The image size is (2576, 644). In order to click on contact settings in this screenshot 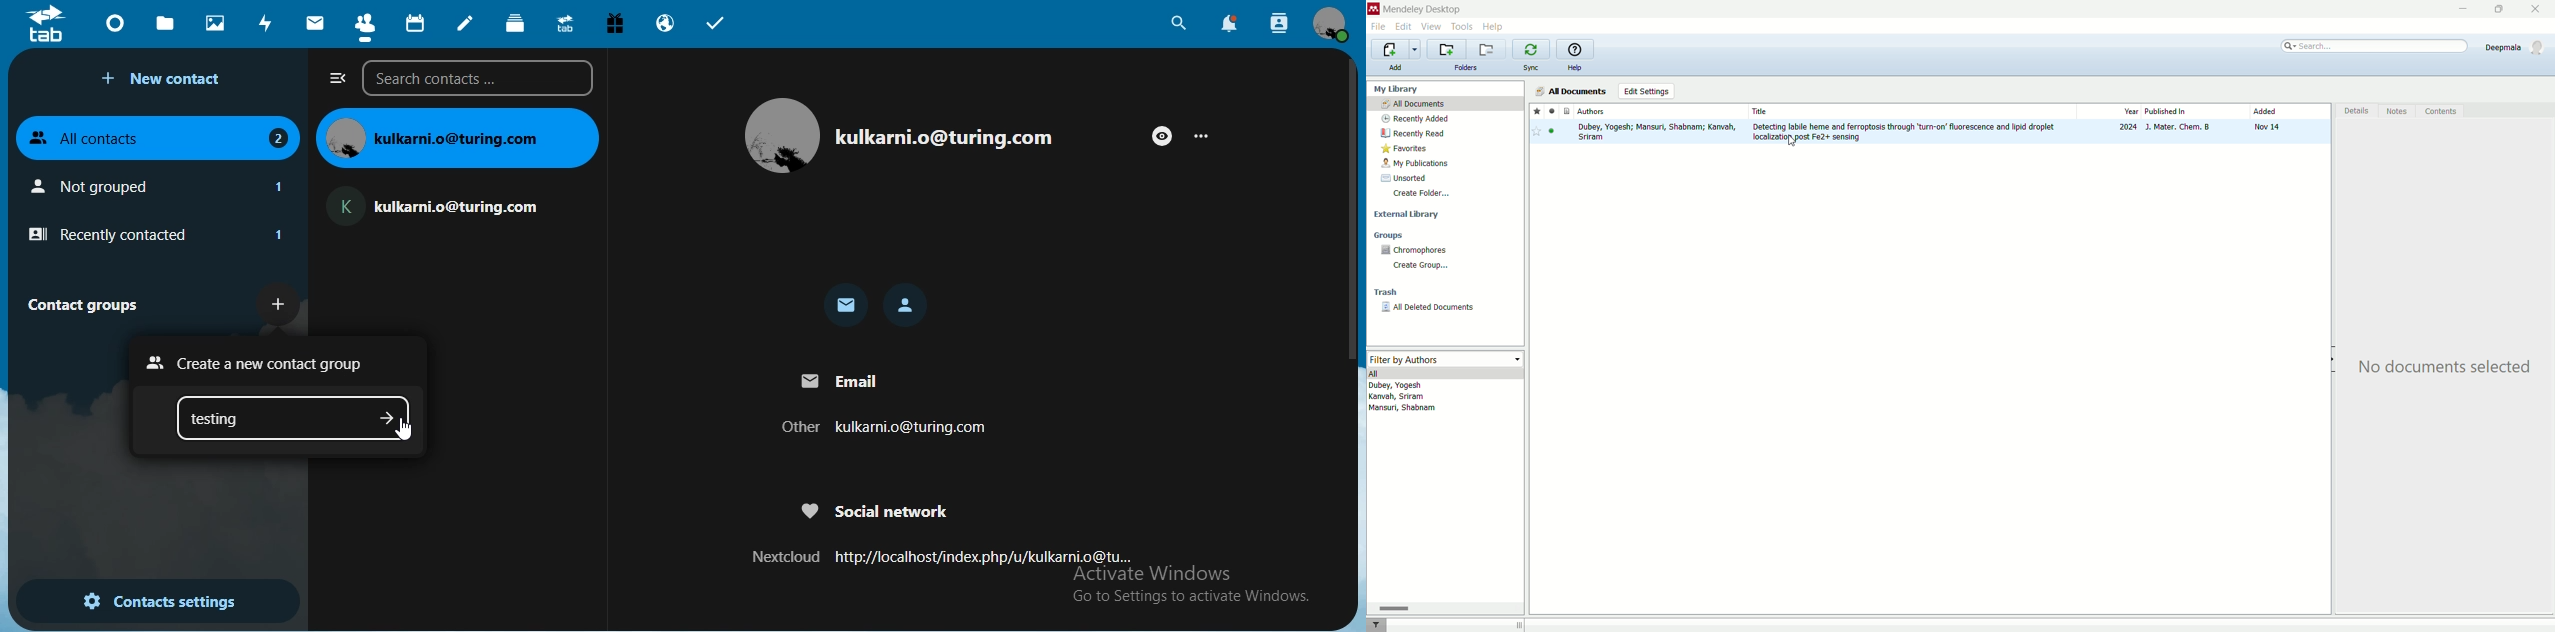, I will do `click(159, 603)`.